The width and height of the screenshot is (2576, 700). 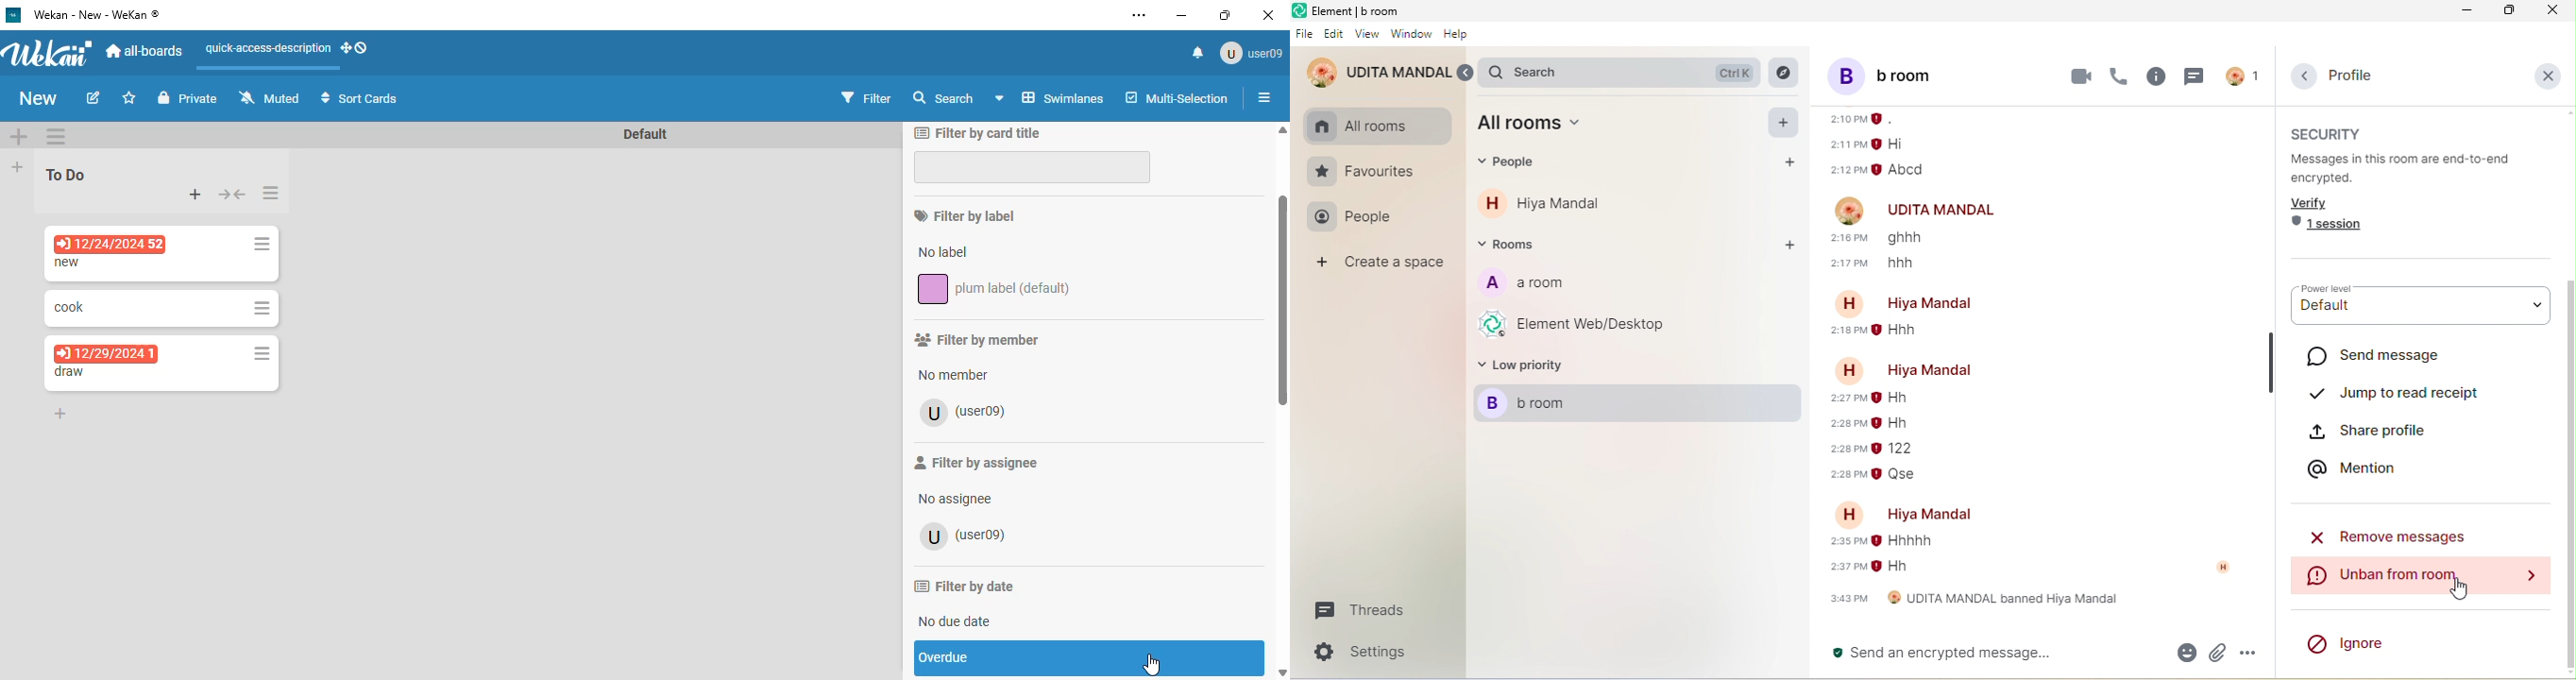 What do you see at coordinates (1886, 557) in the screenshot?
I see `older message of hiya mandal` at bounding box center [1886, 557].